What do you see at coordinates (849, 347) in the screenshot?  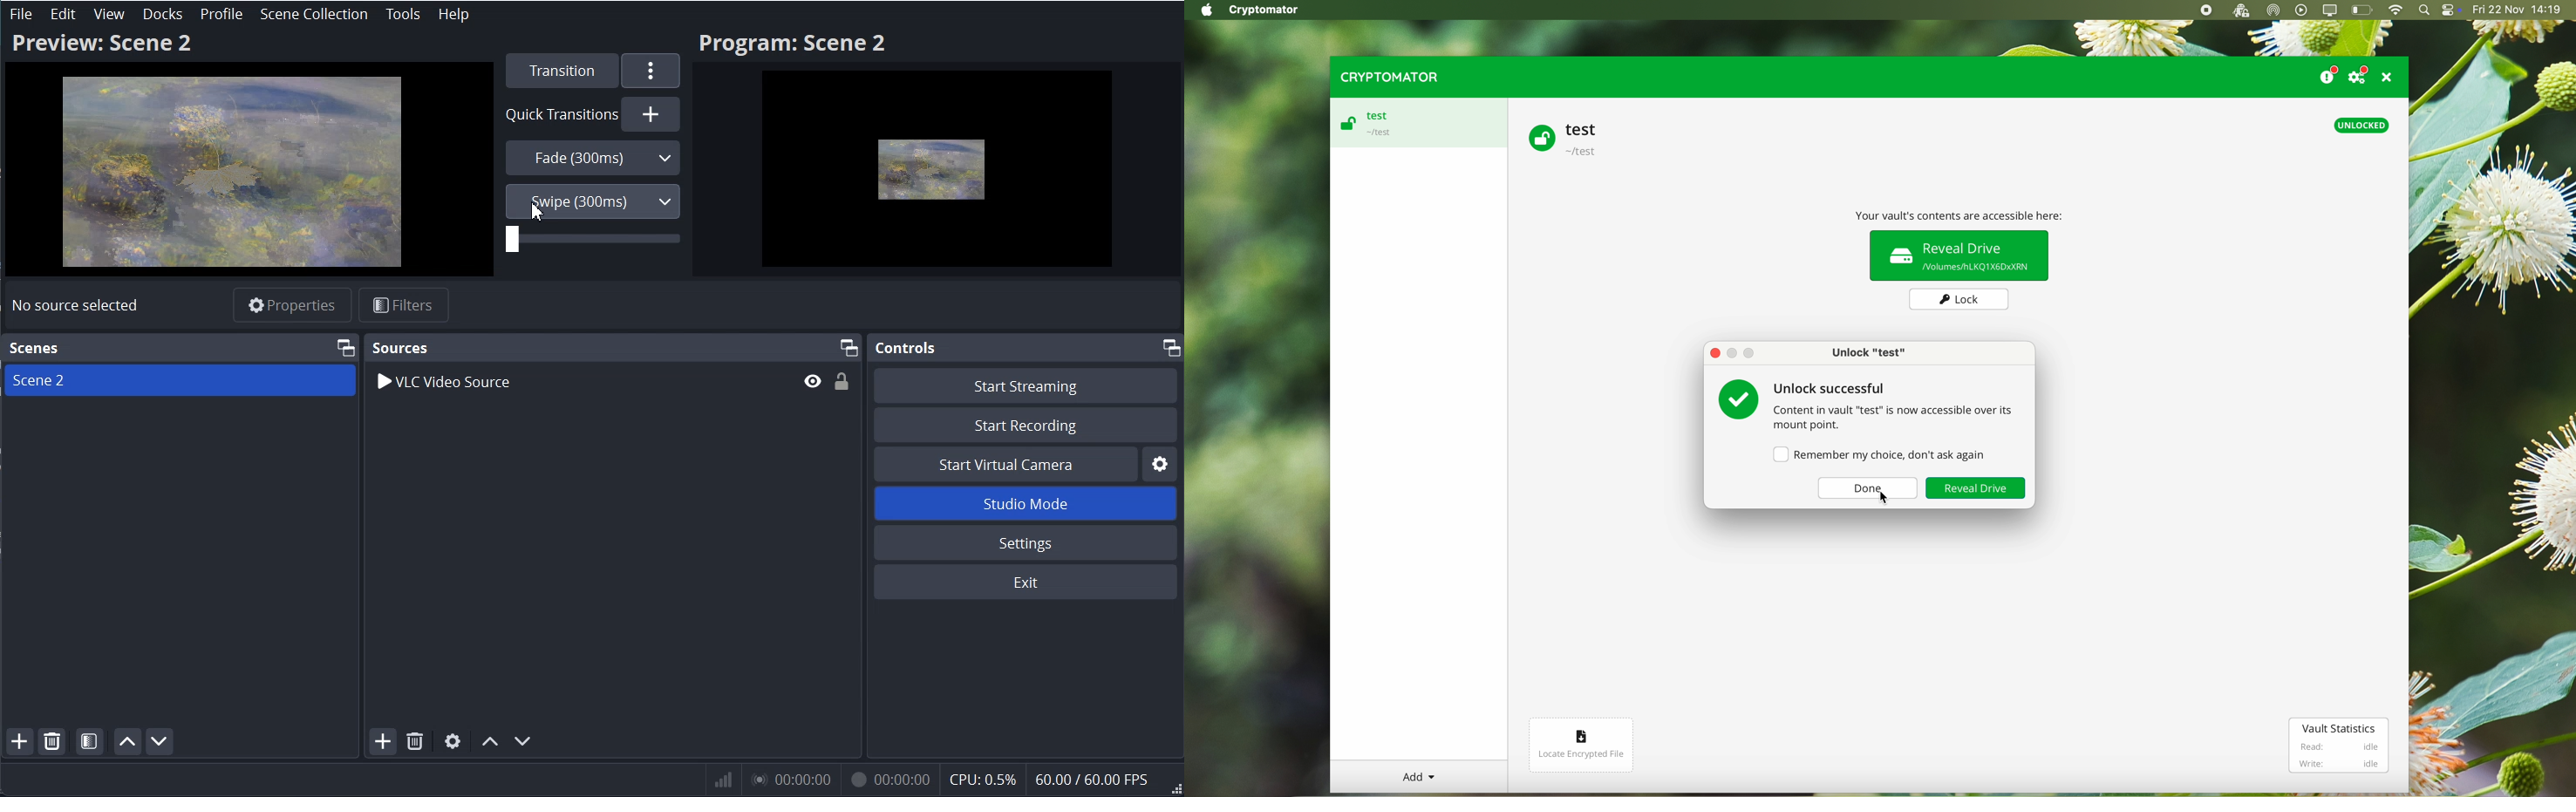 I see `Maximize` at bounding box center [849, 347].